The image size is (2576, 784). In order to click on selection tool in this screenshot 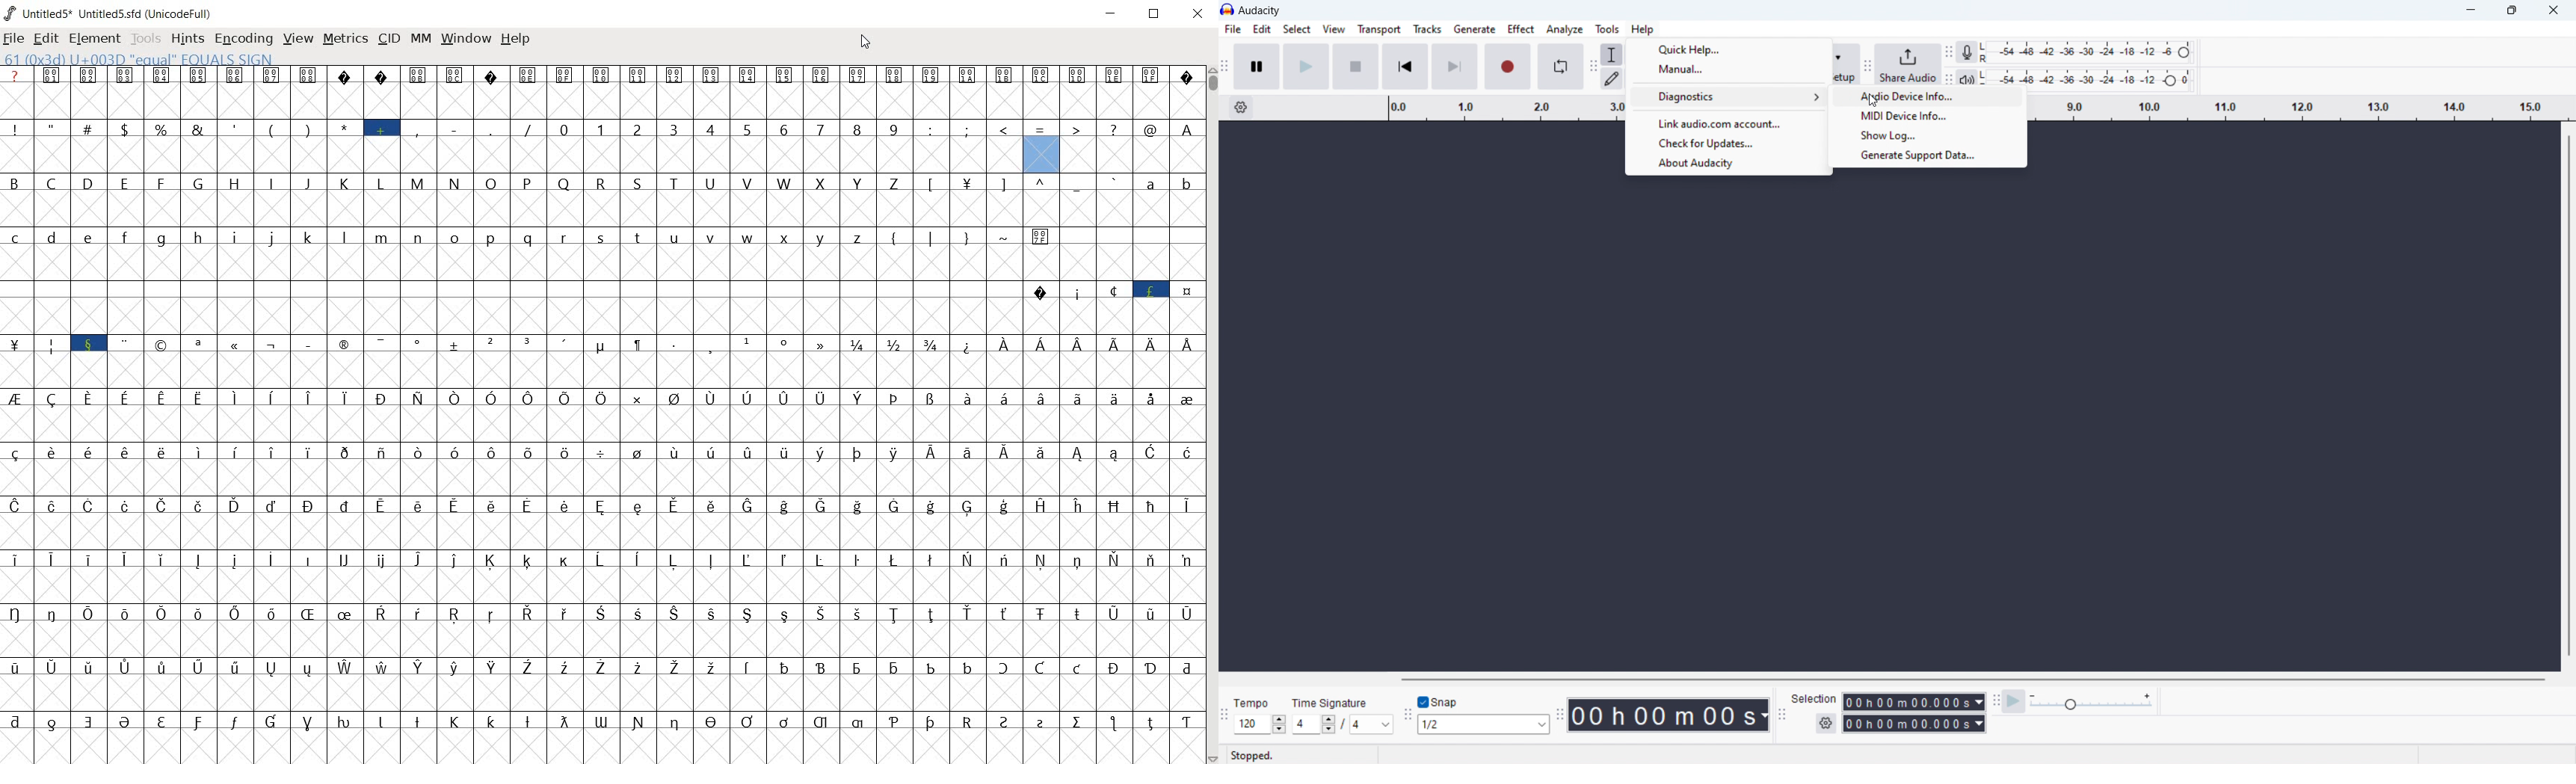, I will do `click(1612, 54)`.